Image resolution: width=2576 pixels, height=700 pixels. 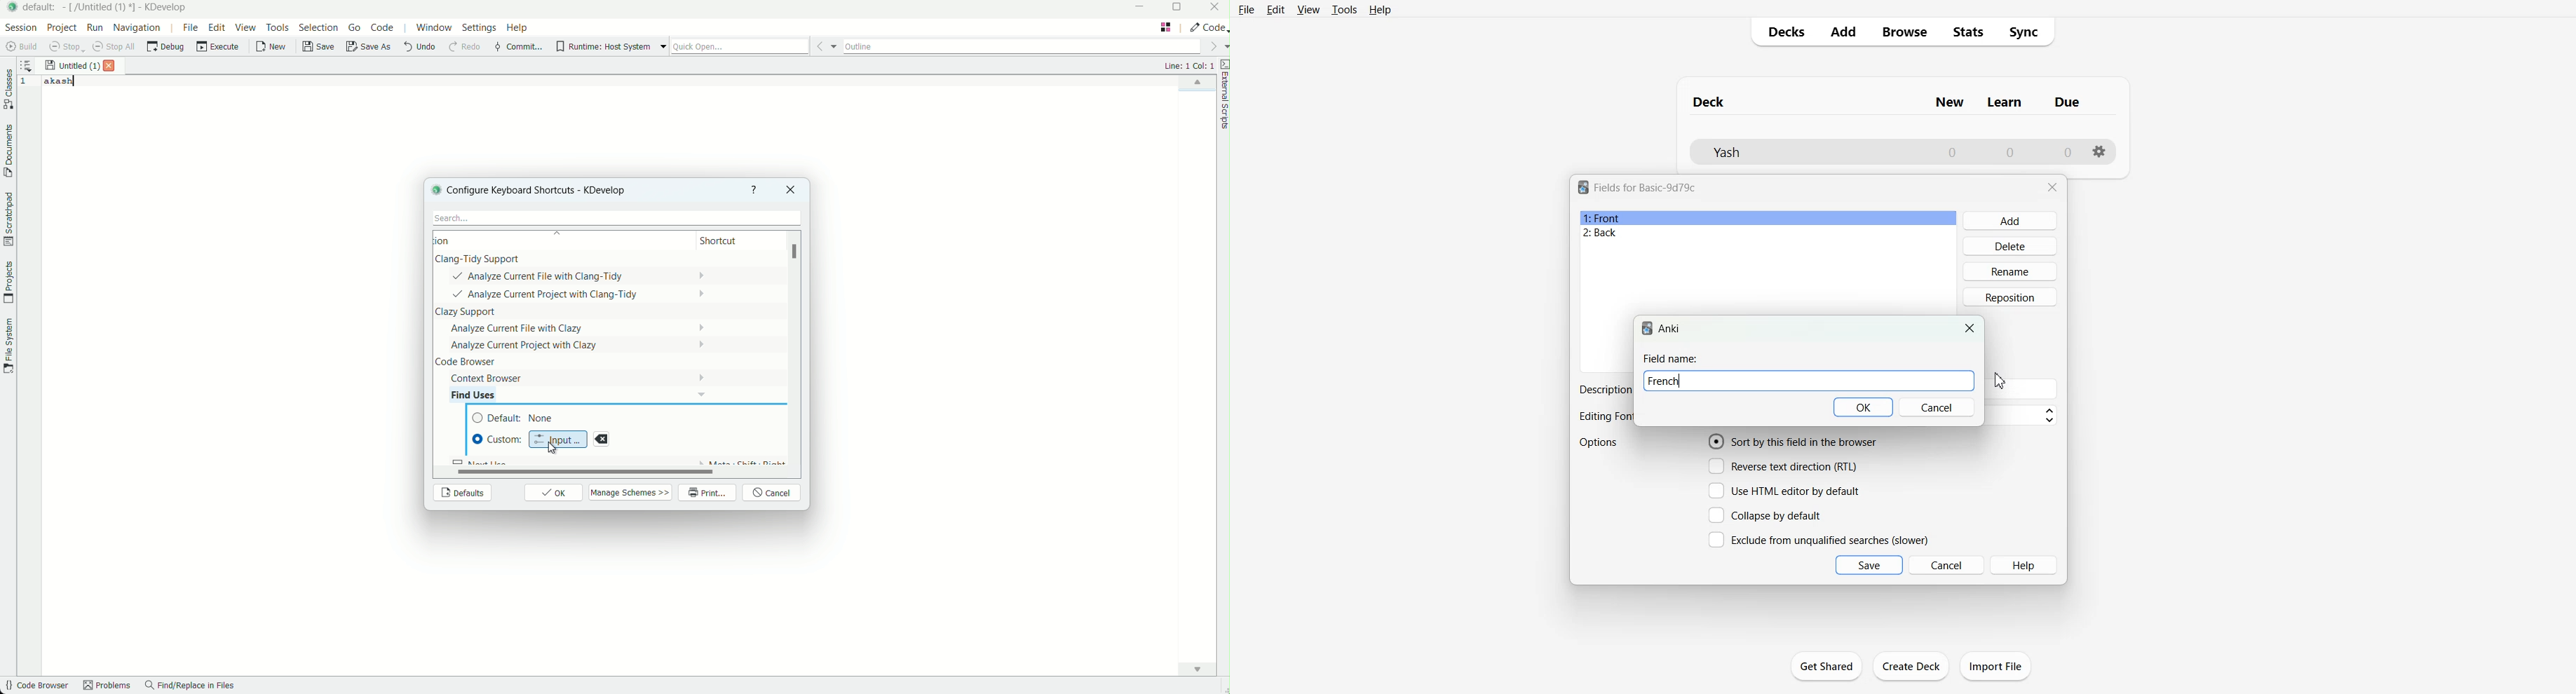 I want to click on Help, so click(x=2025, y=565).